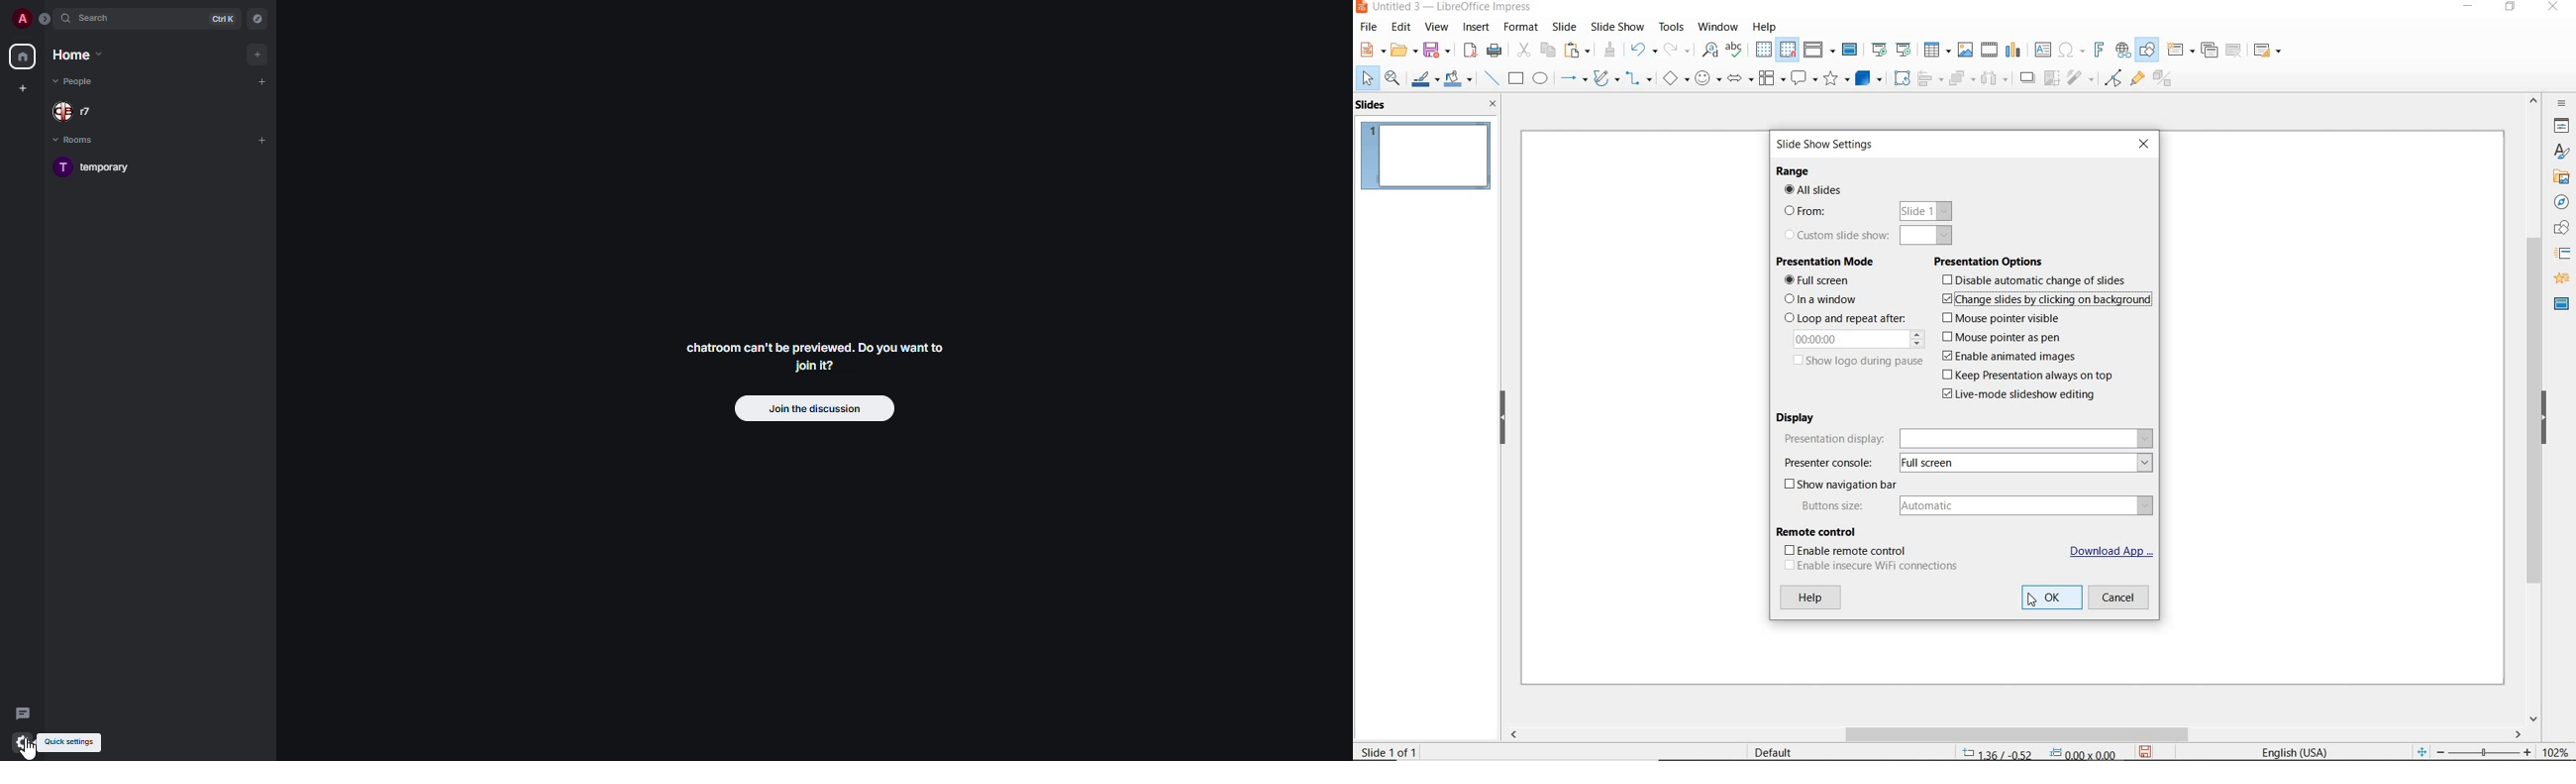 The image size is (2576, 784). Describe the element at coordinates (2559, 230) in the screenshot. I see `SHAPES` at that location.